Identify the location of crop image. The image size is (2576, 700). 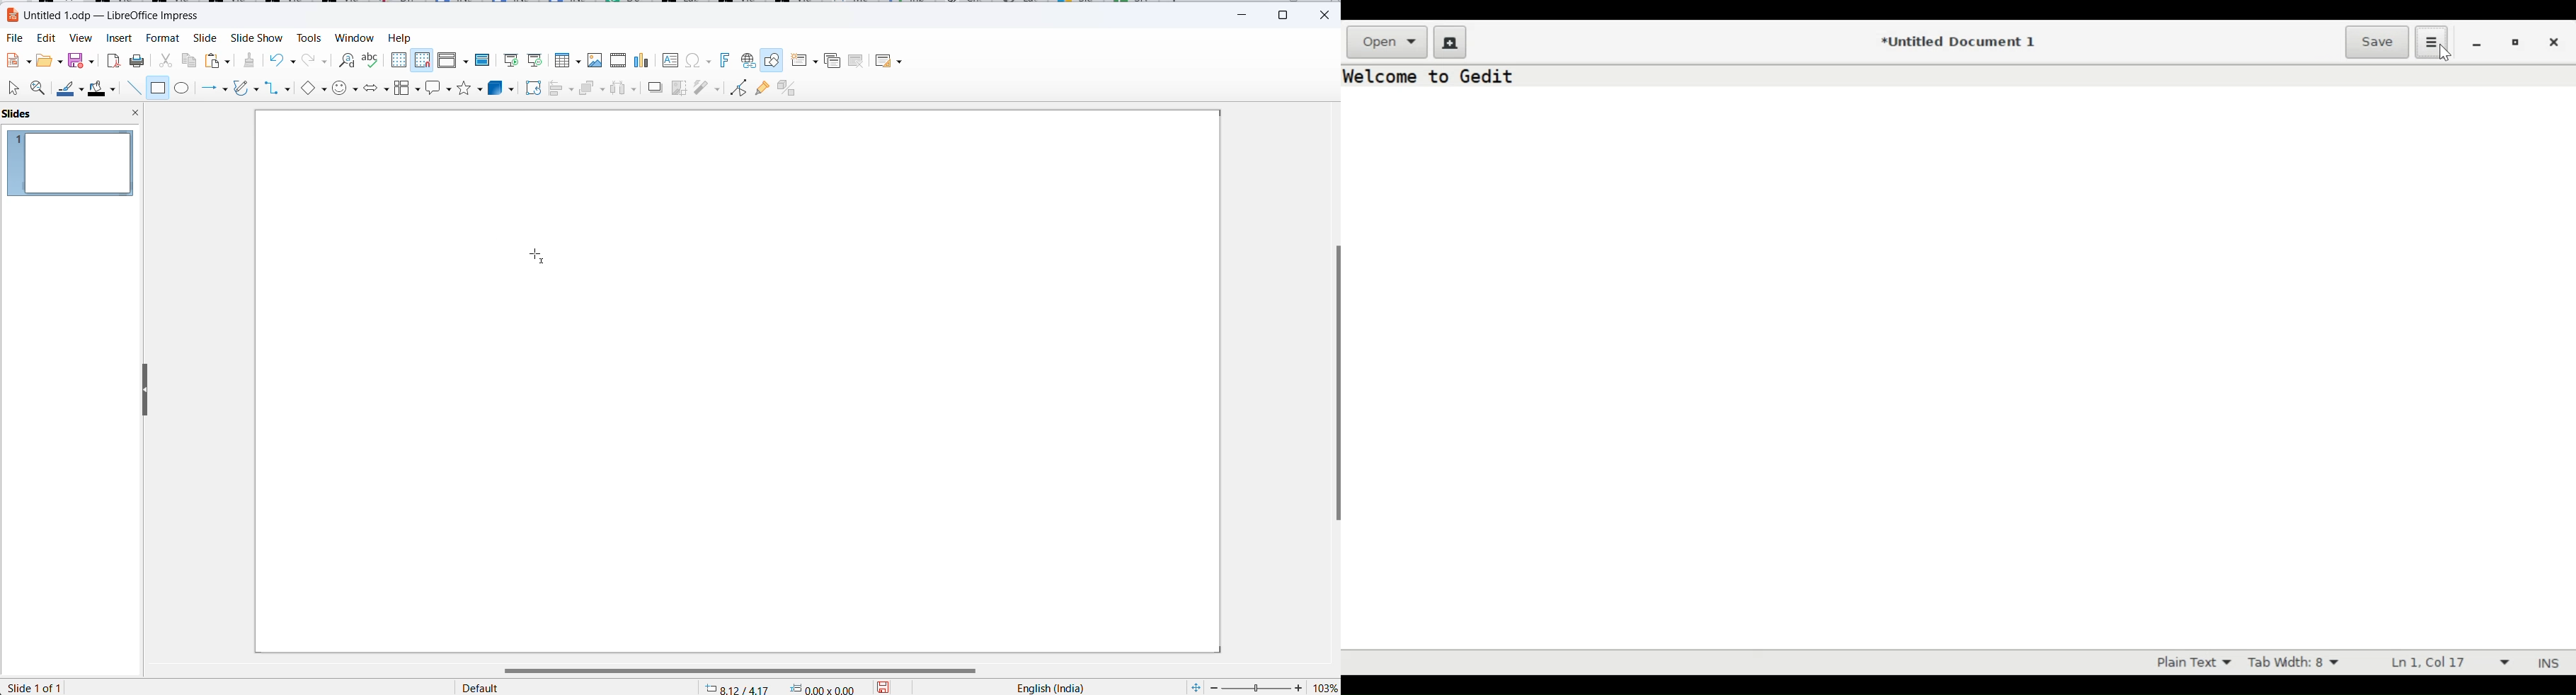
(679, 88).